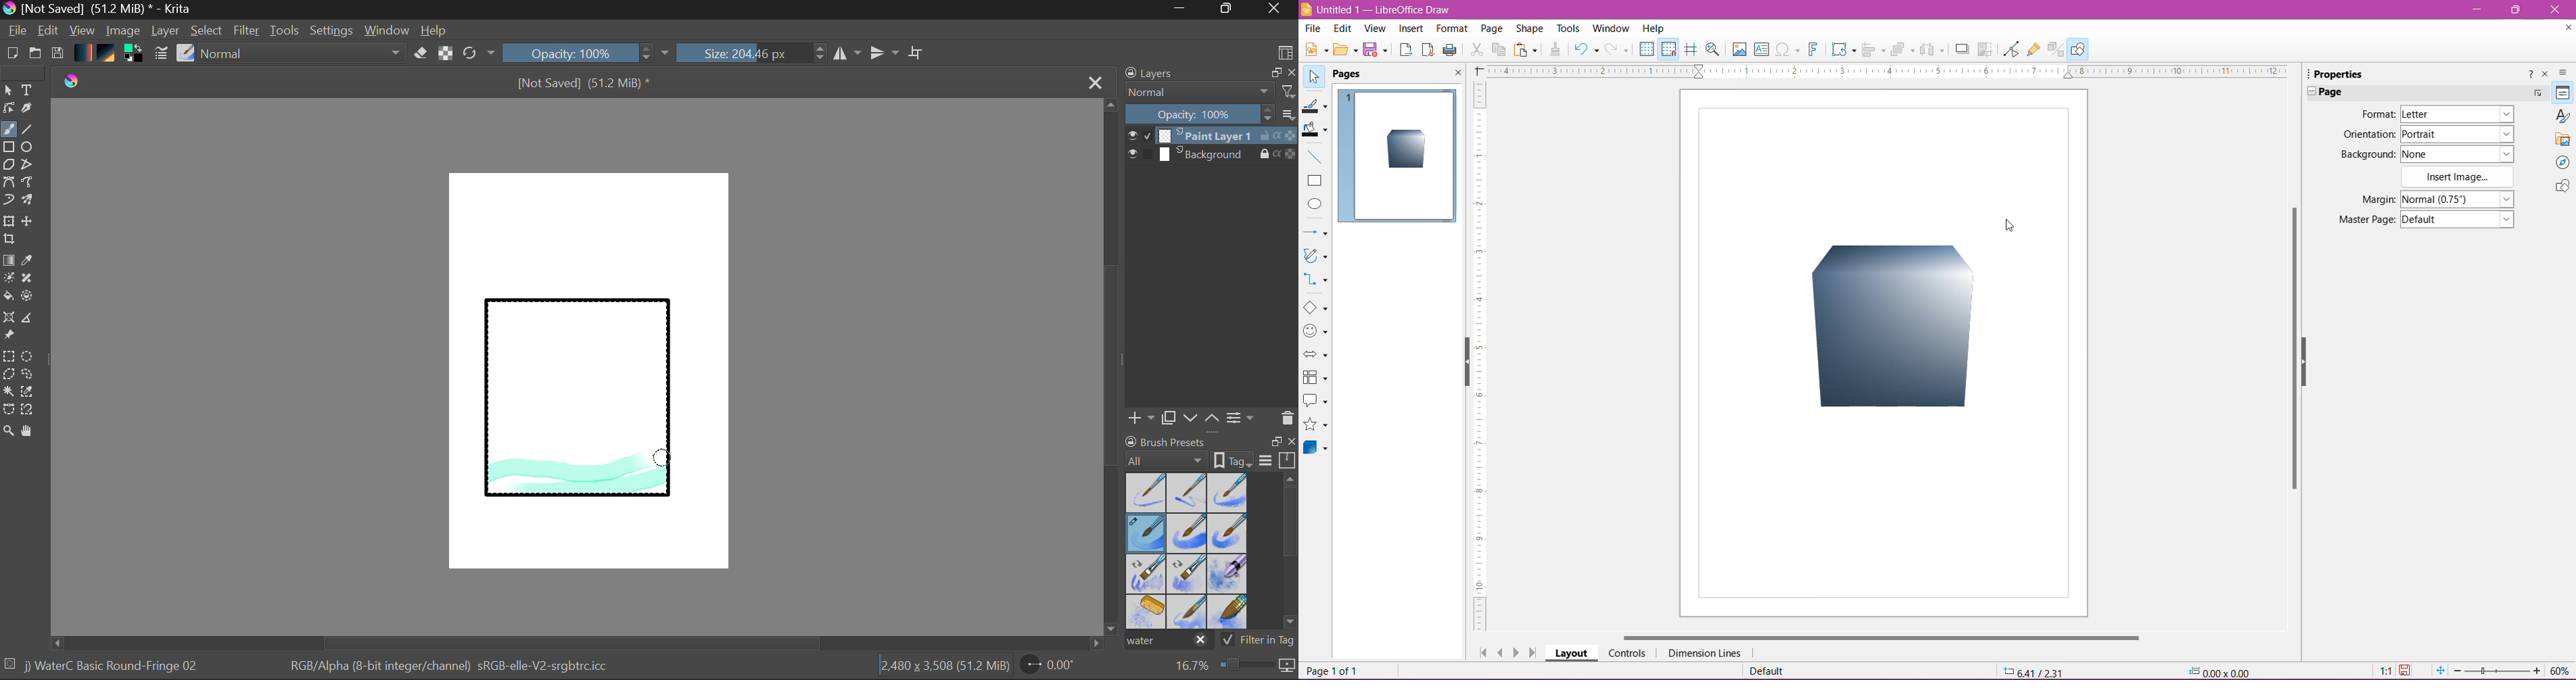 The width and height of the screenshot is (2576, 700). What do you see at coordinates (26, 183) in the screenshot?
I see `Freehand Path Tool` at bounding box center [26, 183].